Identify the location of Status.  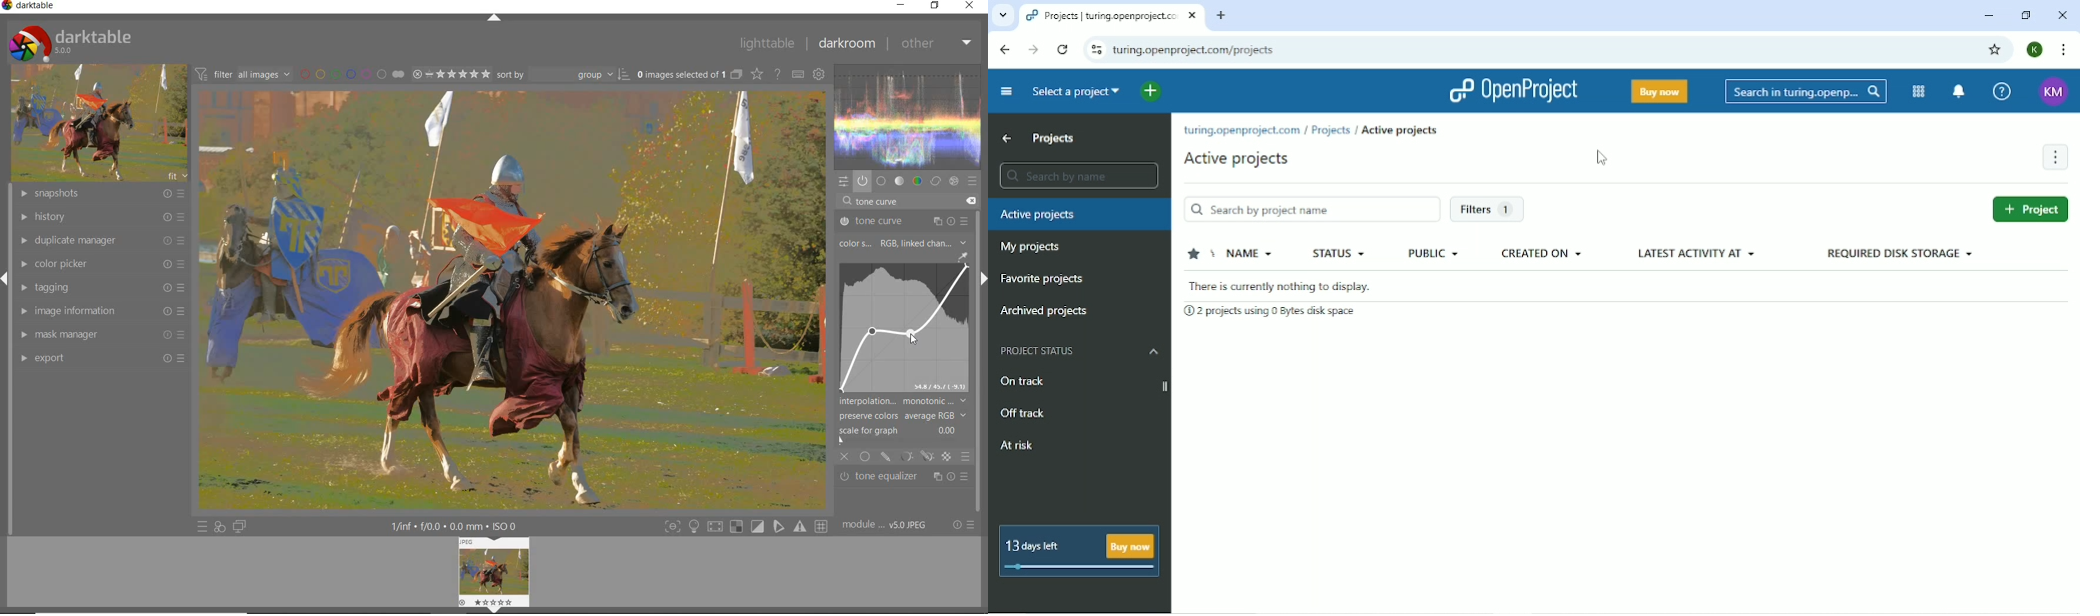
(1351, 254).